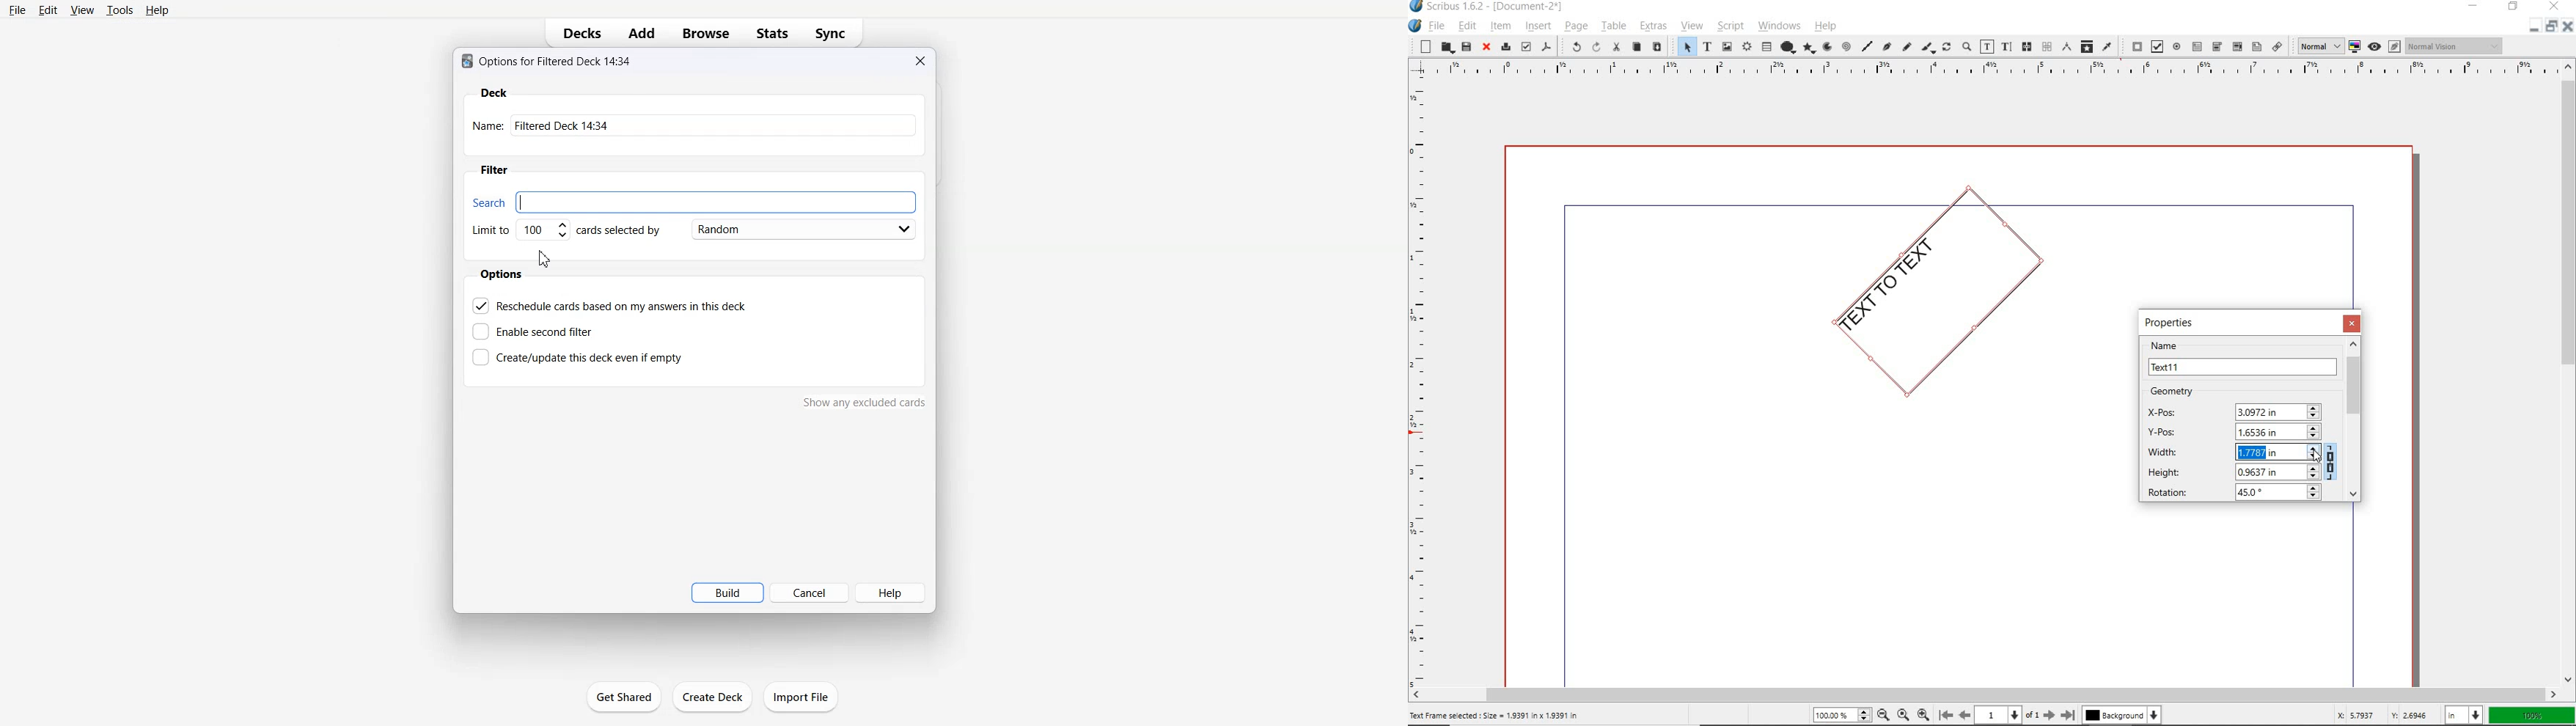 This screenshot has height=728, width=2576. Describe the element at coordinates (493, 169) in the screenshot. I see `Filter` at that location.